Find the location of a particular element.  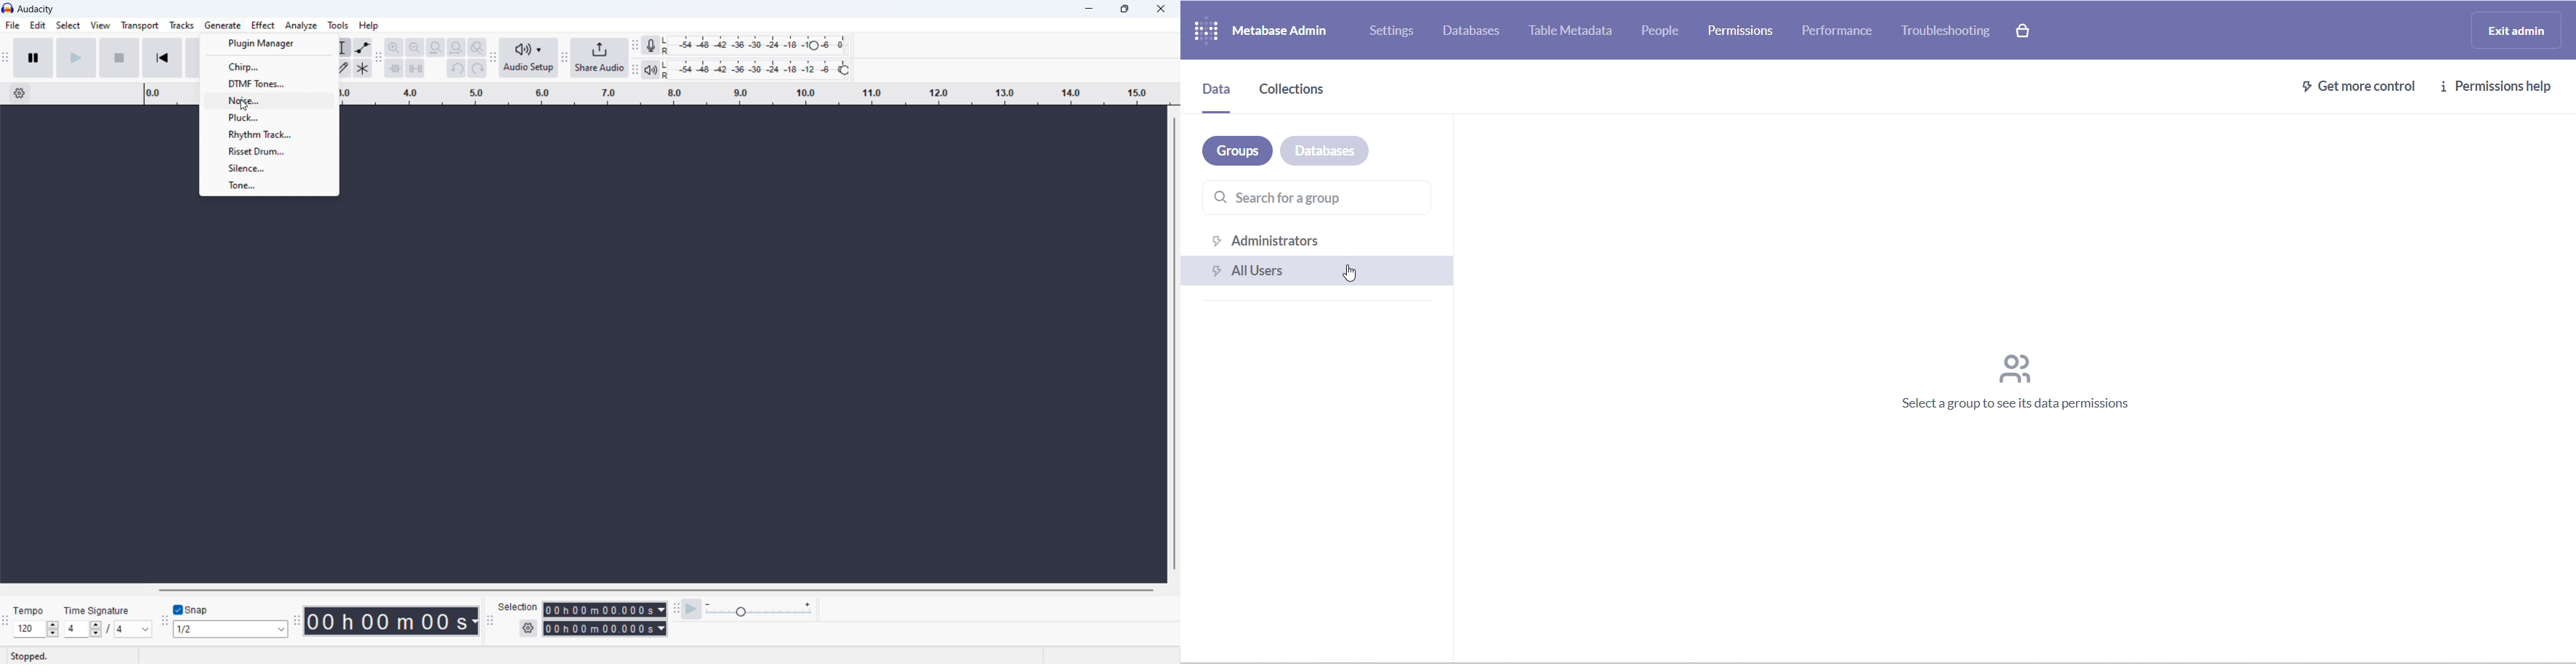

maximize Audacity is located at coordinates (1126, 9).